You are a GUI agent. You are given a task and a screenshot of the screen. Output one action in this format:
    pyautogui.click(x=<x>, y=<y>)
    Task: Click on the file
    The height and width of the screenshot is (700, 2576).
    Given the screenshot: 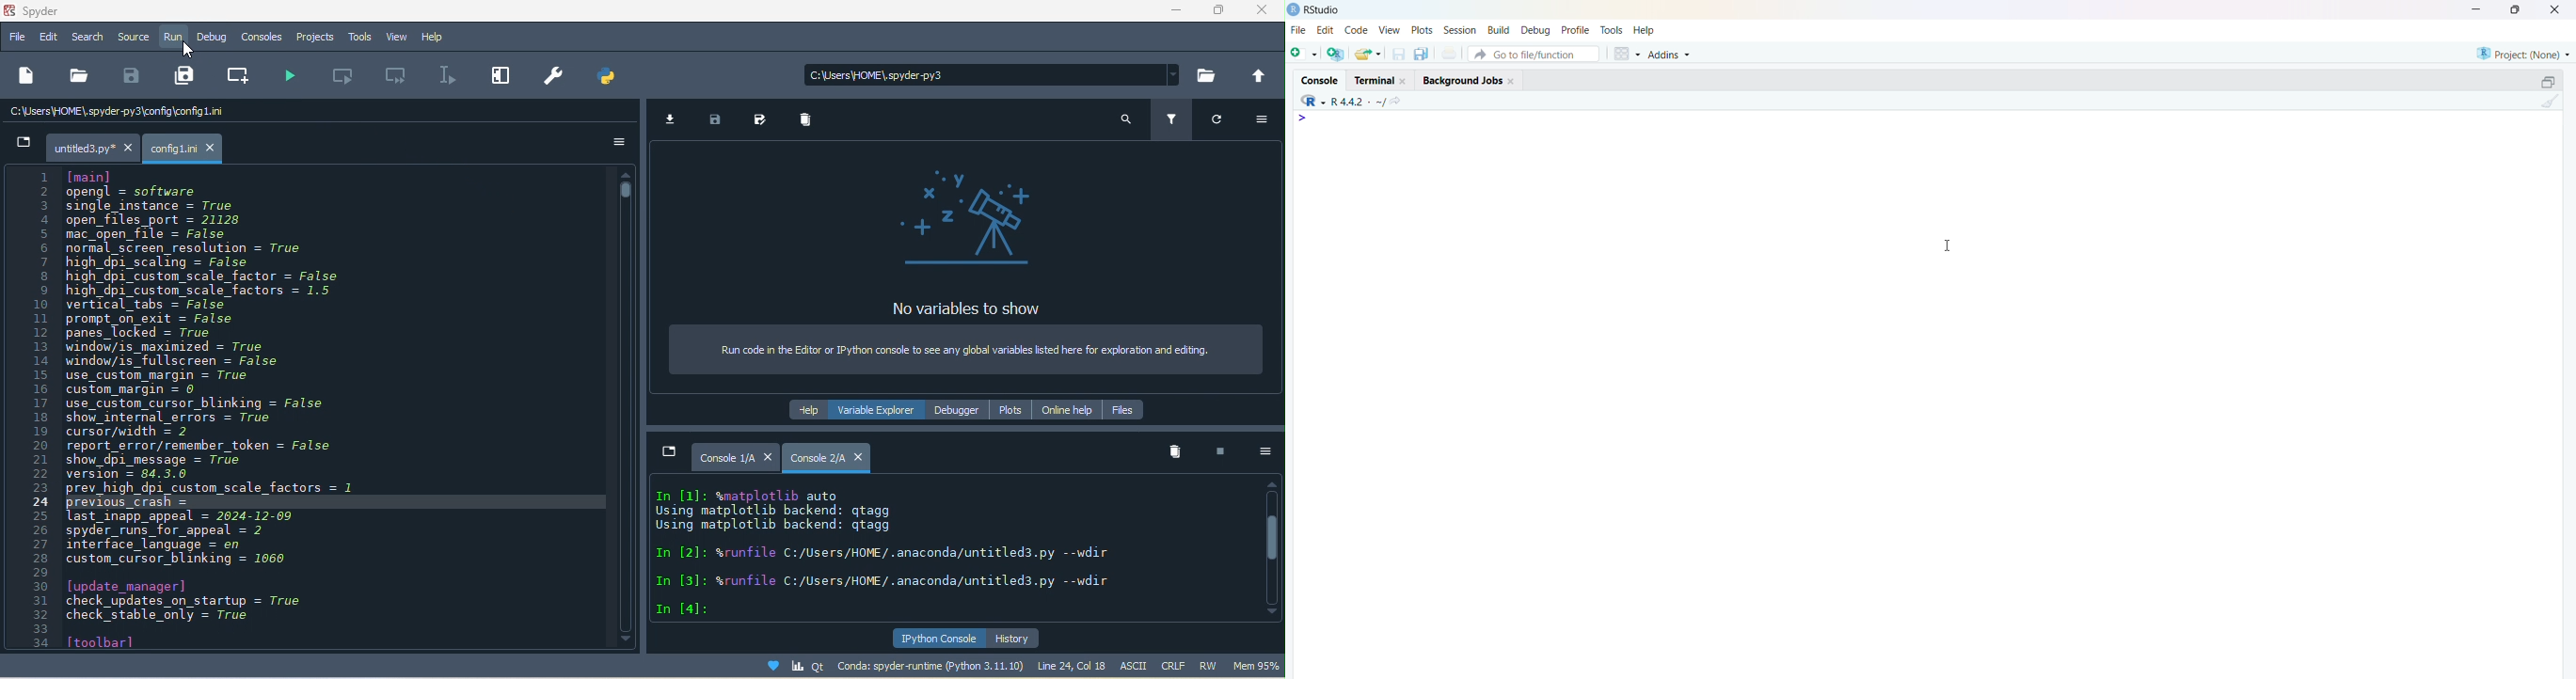 What is the action you would take?
    pyautogui.click(x=17, y=38)
    